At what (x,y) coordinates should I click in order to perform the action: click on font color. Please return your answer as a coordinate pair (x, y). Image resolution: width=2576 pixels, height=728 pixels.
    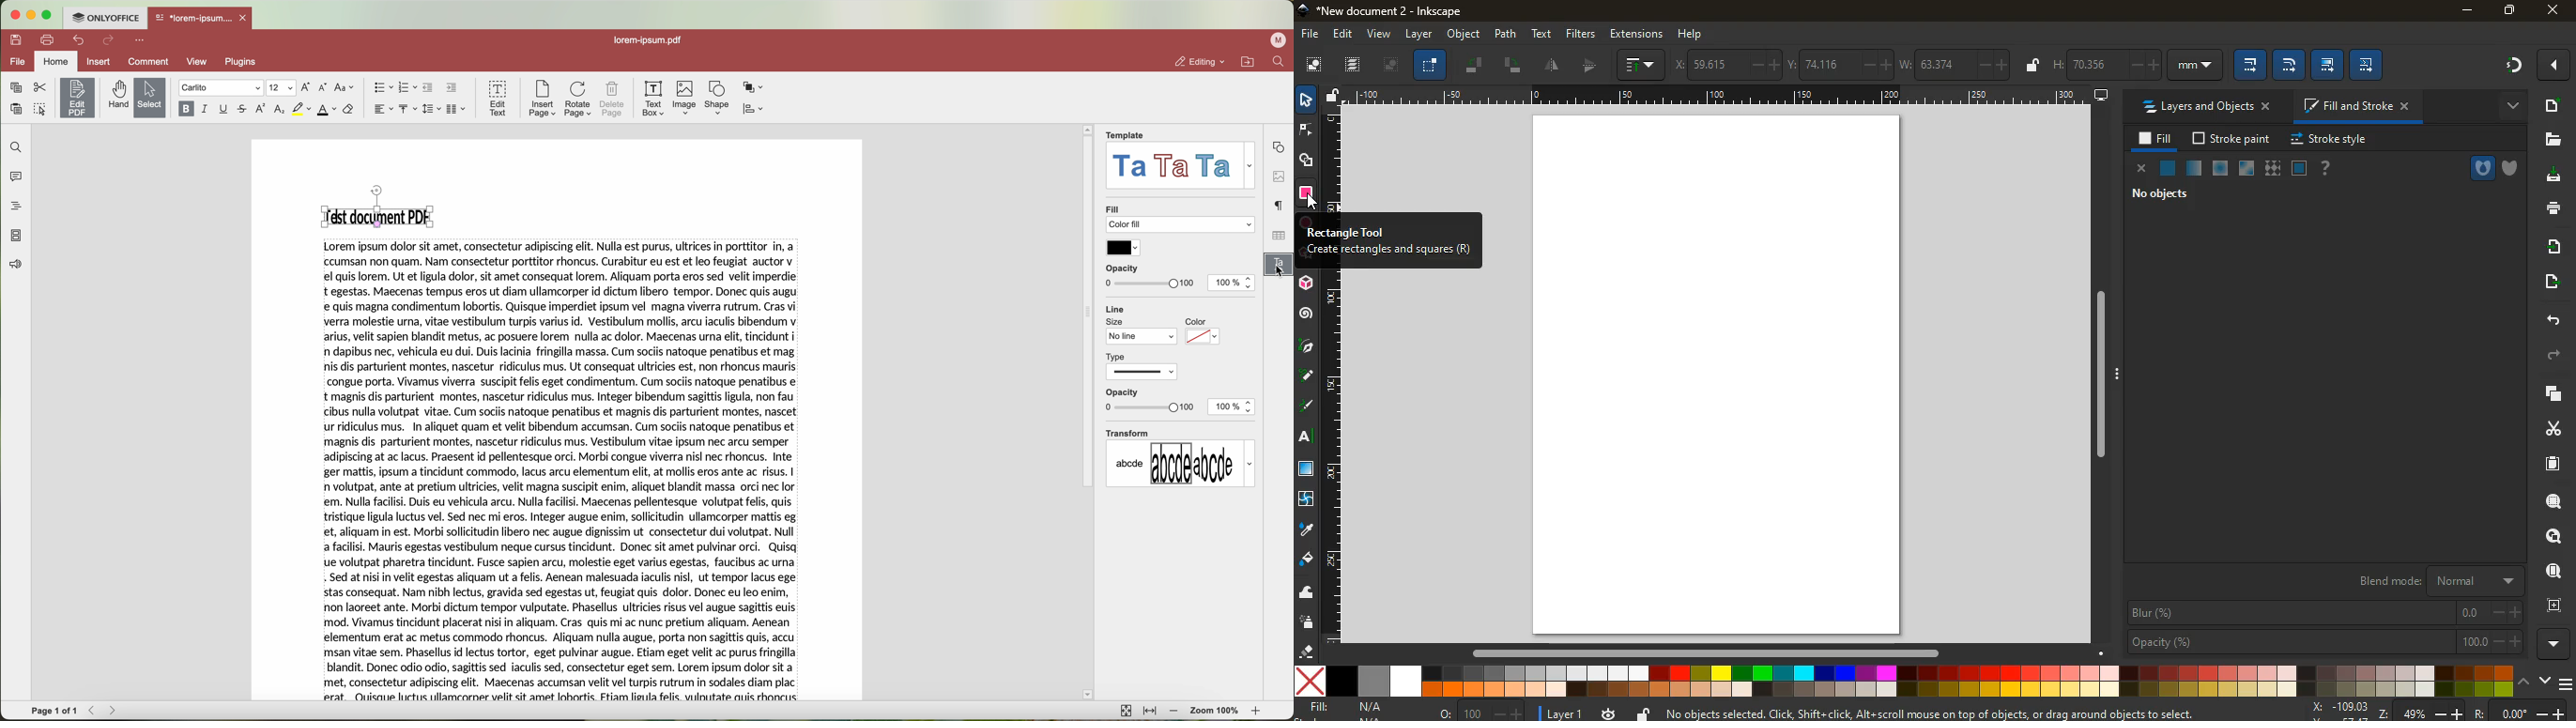
    Looking at the image, I should click on (326, 110).